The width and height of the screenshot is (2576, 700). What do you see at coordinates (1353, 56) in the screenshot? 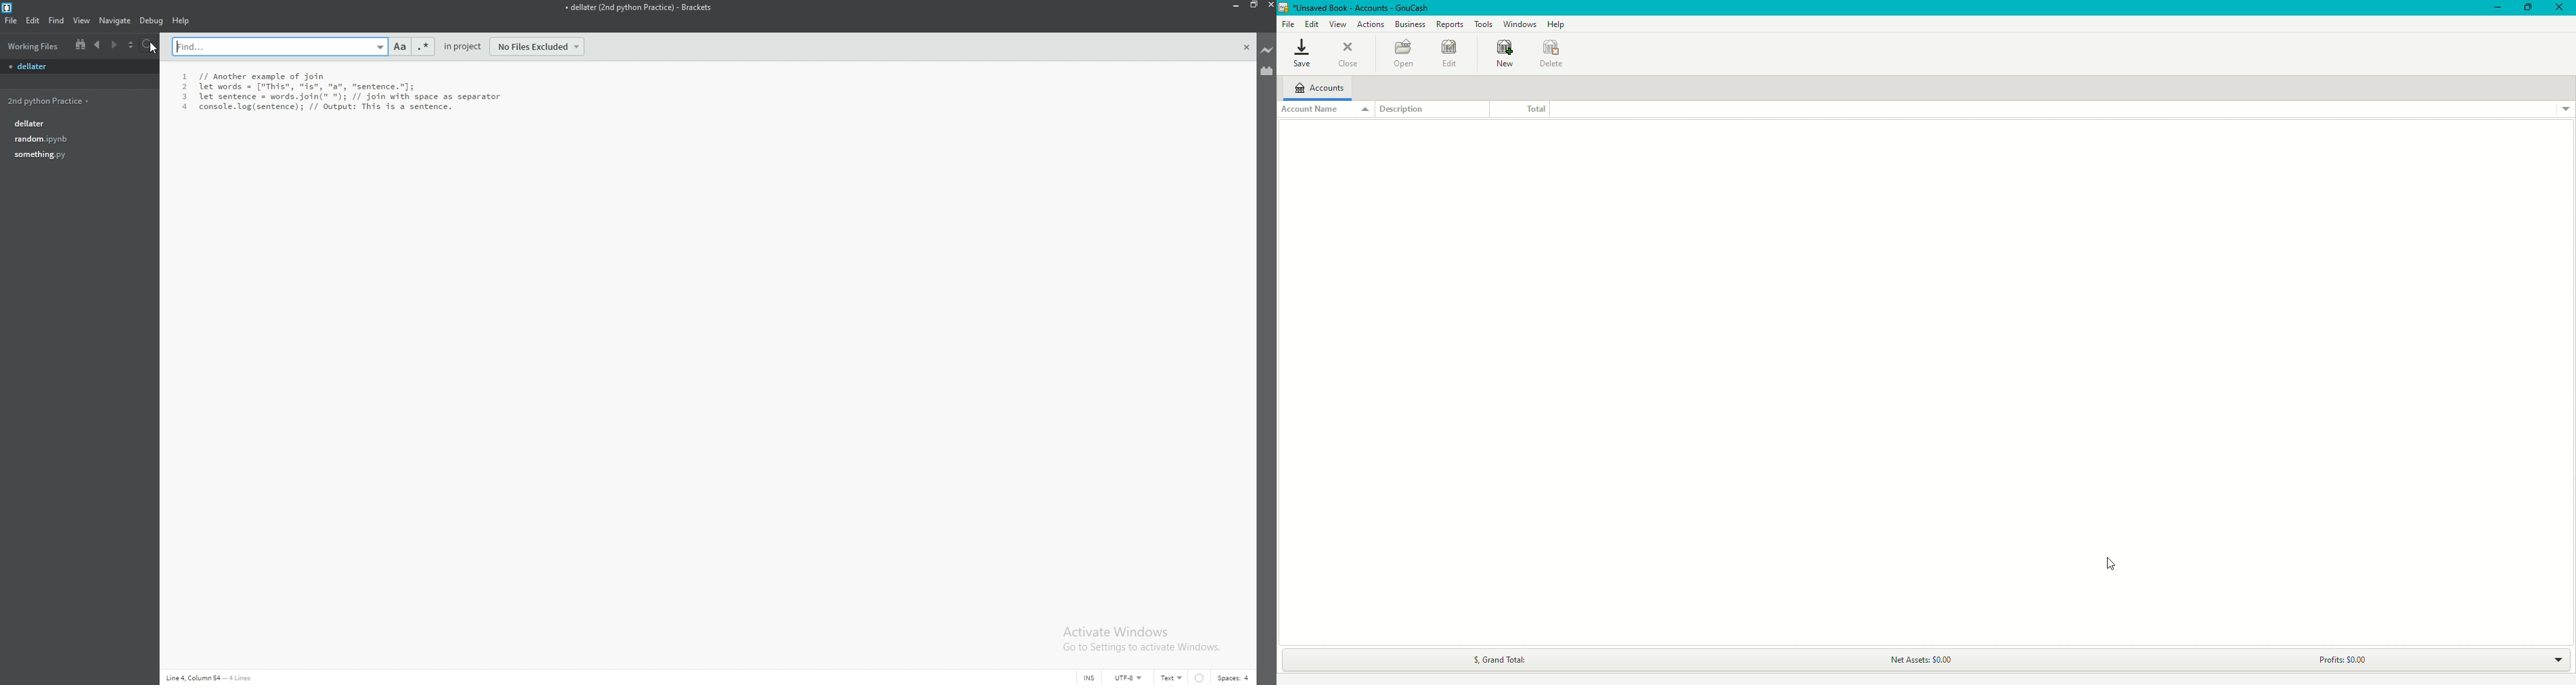
I see `Close` at bounding box center [1353, 56].